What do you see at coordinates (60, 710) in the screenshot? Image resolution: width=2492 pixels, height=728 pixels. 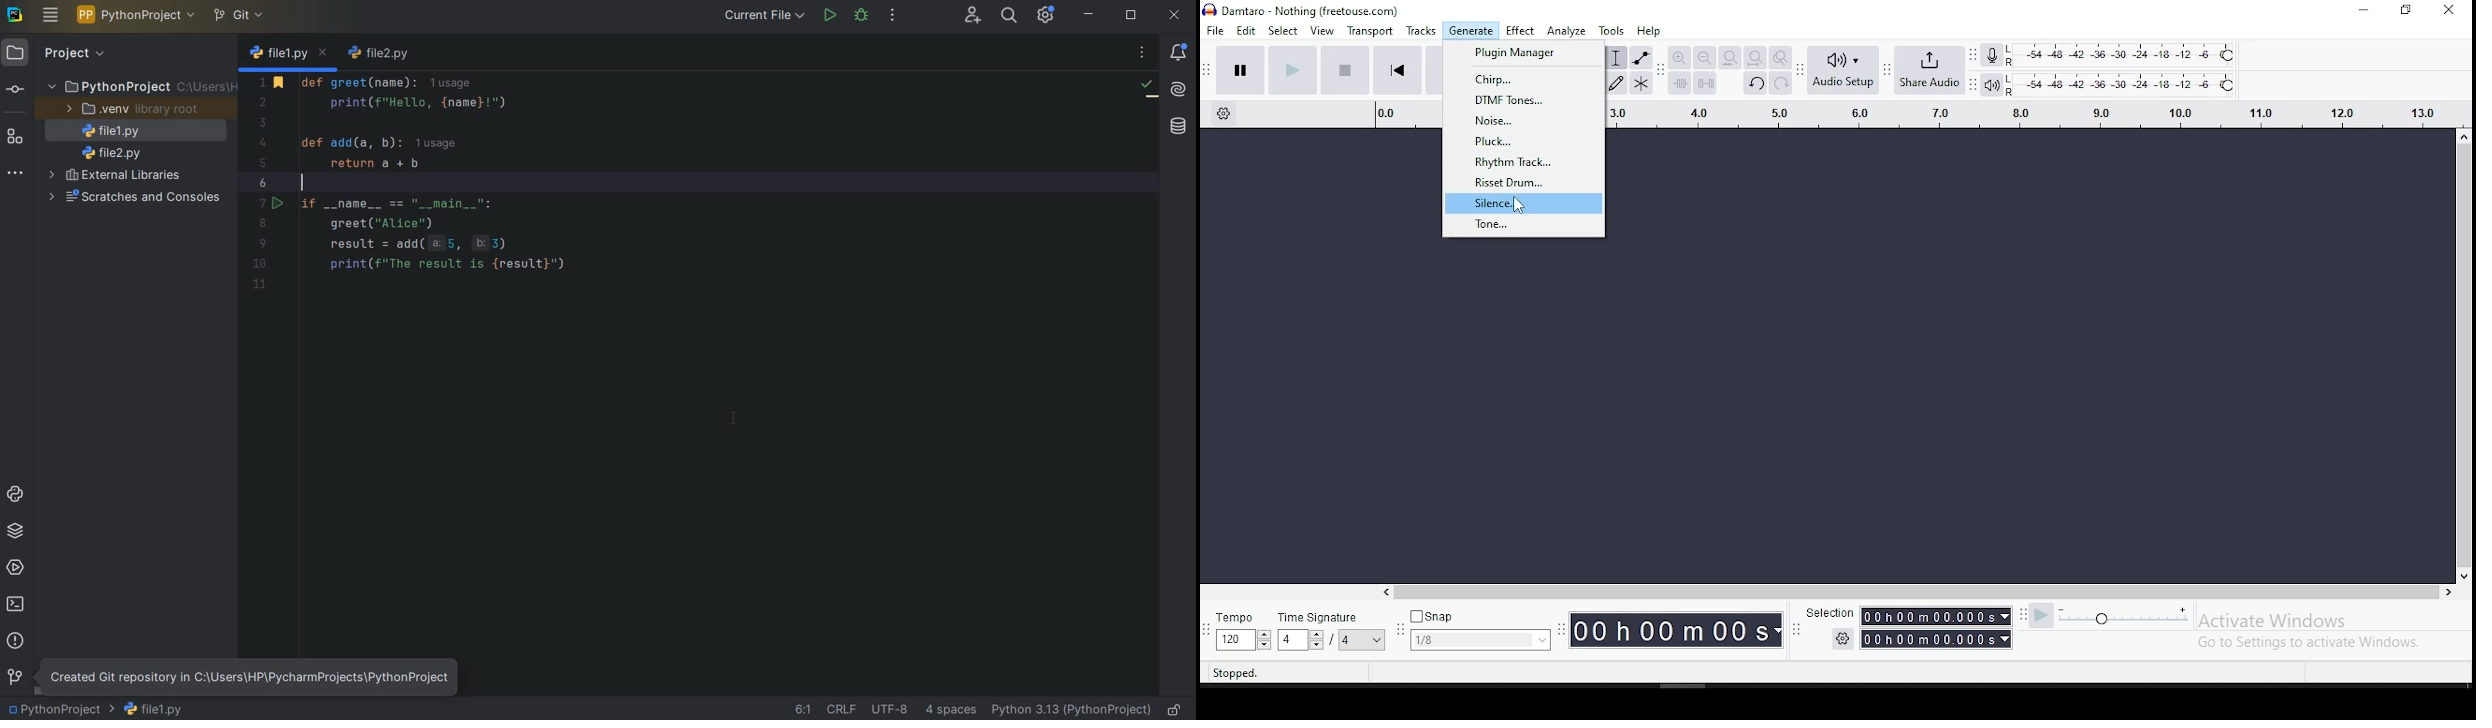 I see `project name` at bounding box center [60, 710].